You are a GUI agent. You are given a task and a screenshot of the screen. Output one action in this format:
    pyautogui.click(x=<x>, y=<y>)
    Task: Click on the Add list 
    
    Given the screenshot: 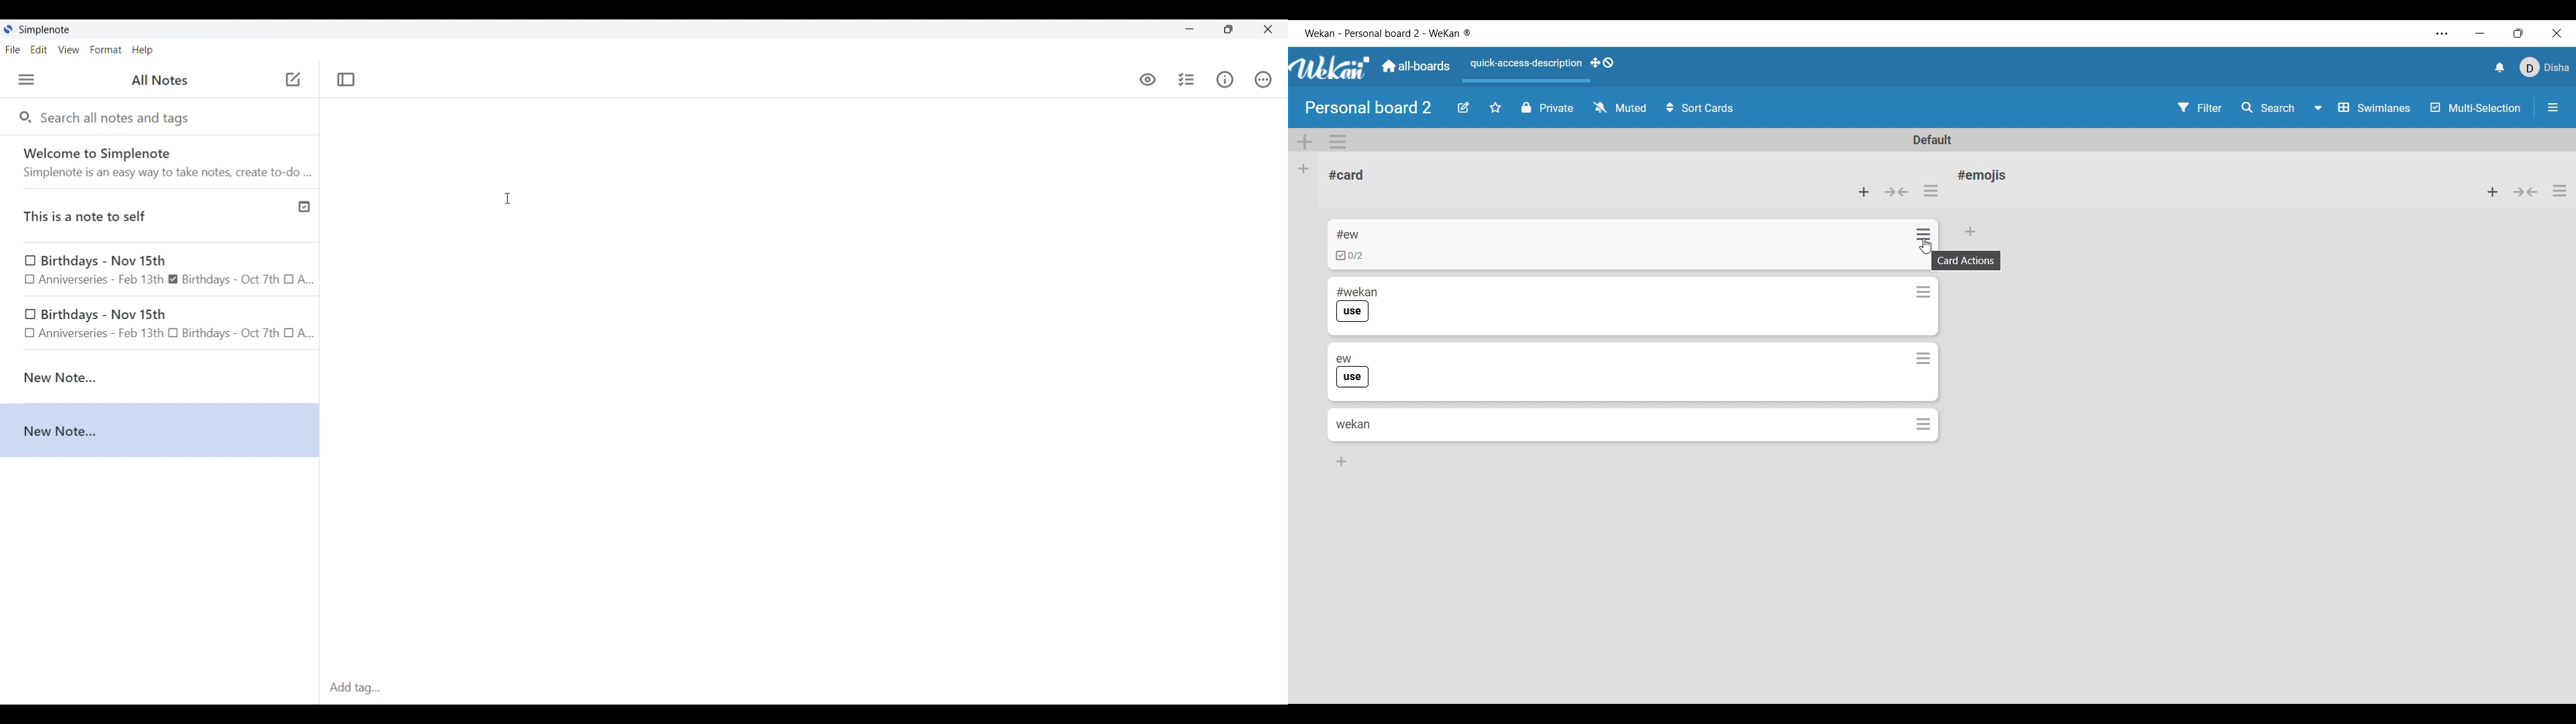 What is the action you would take?
    pyautogui.click(x=1304, y=170)
    